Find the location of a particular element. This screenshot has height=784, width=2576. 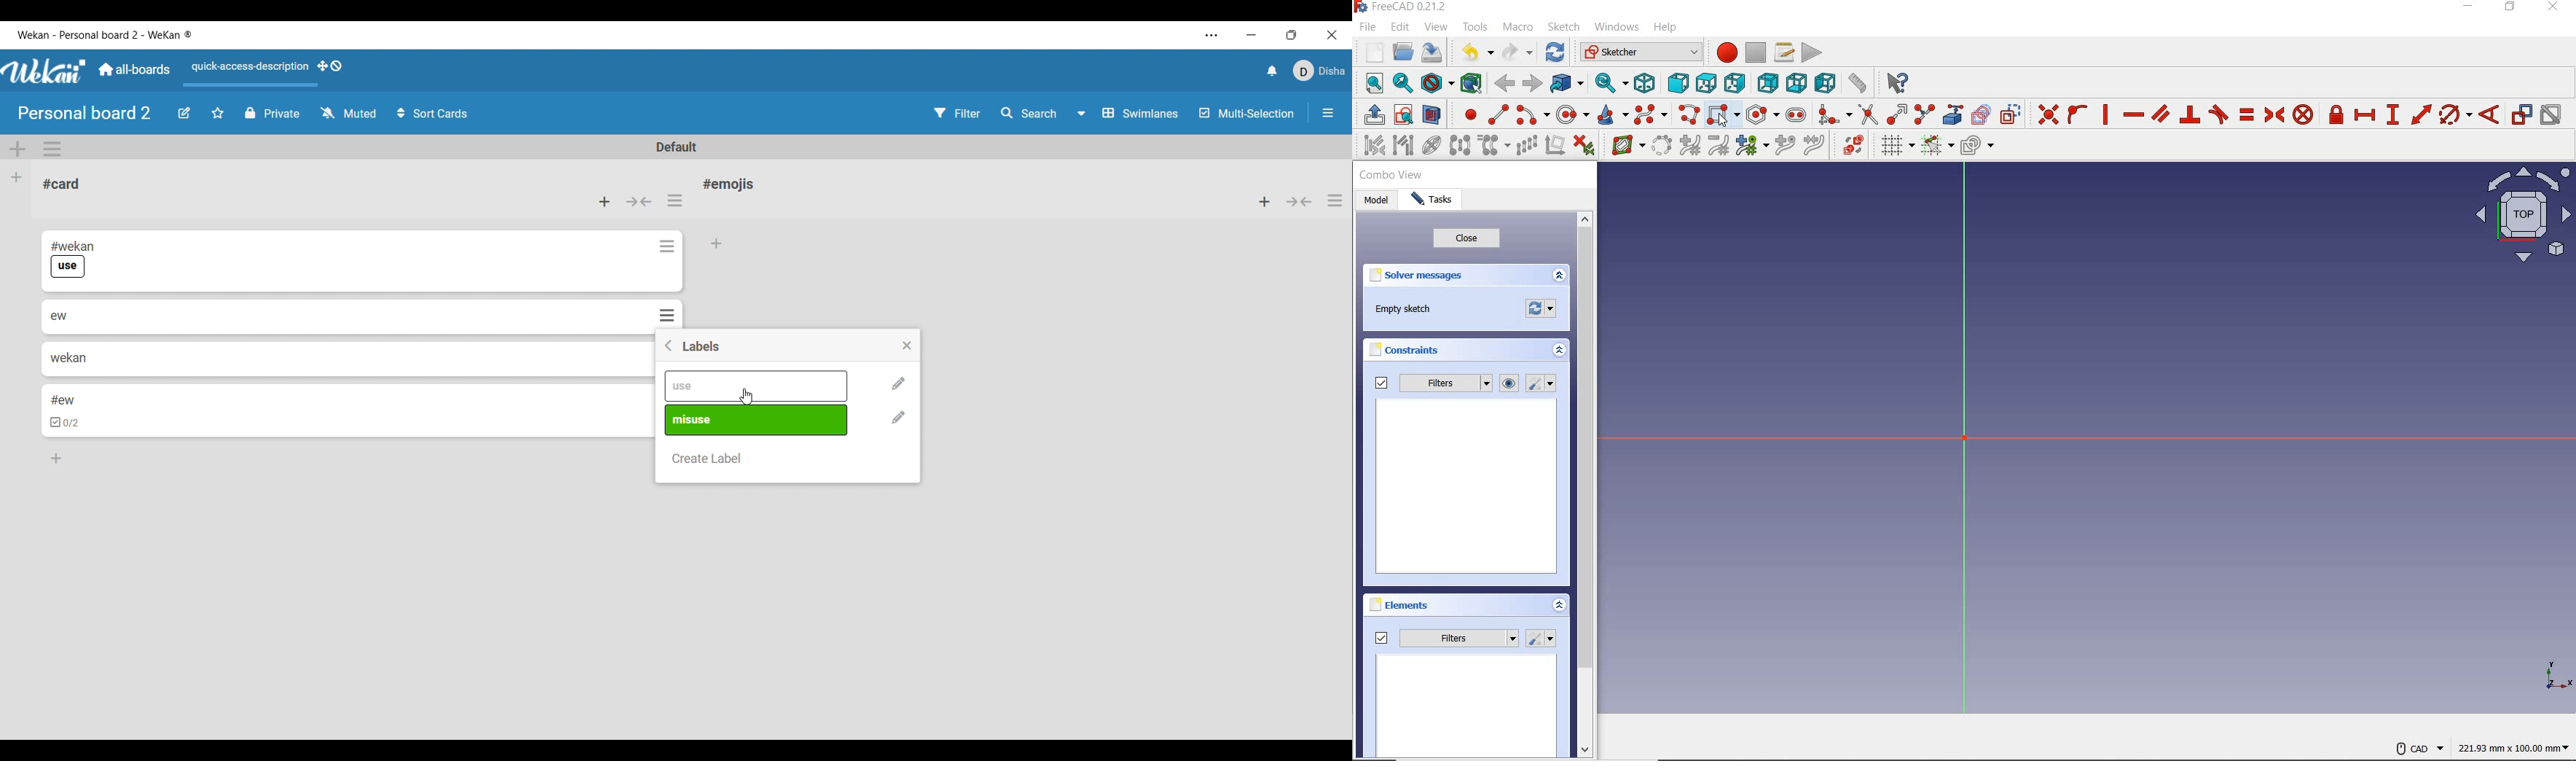

minimize is located at coordinates (2469, 8).